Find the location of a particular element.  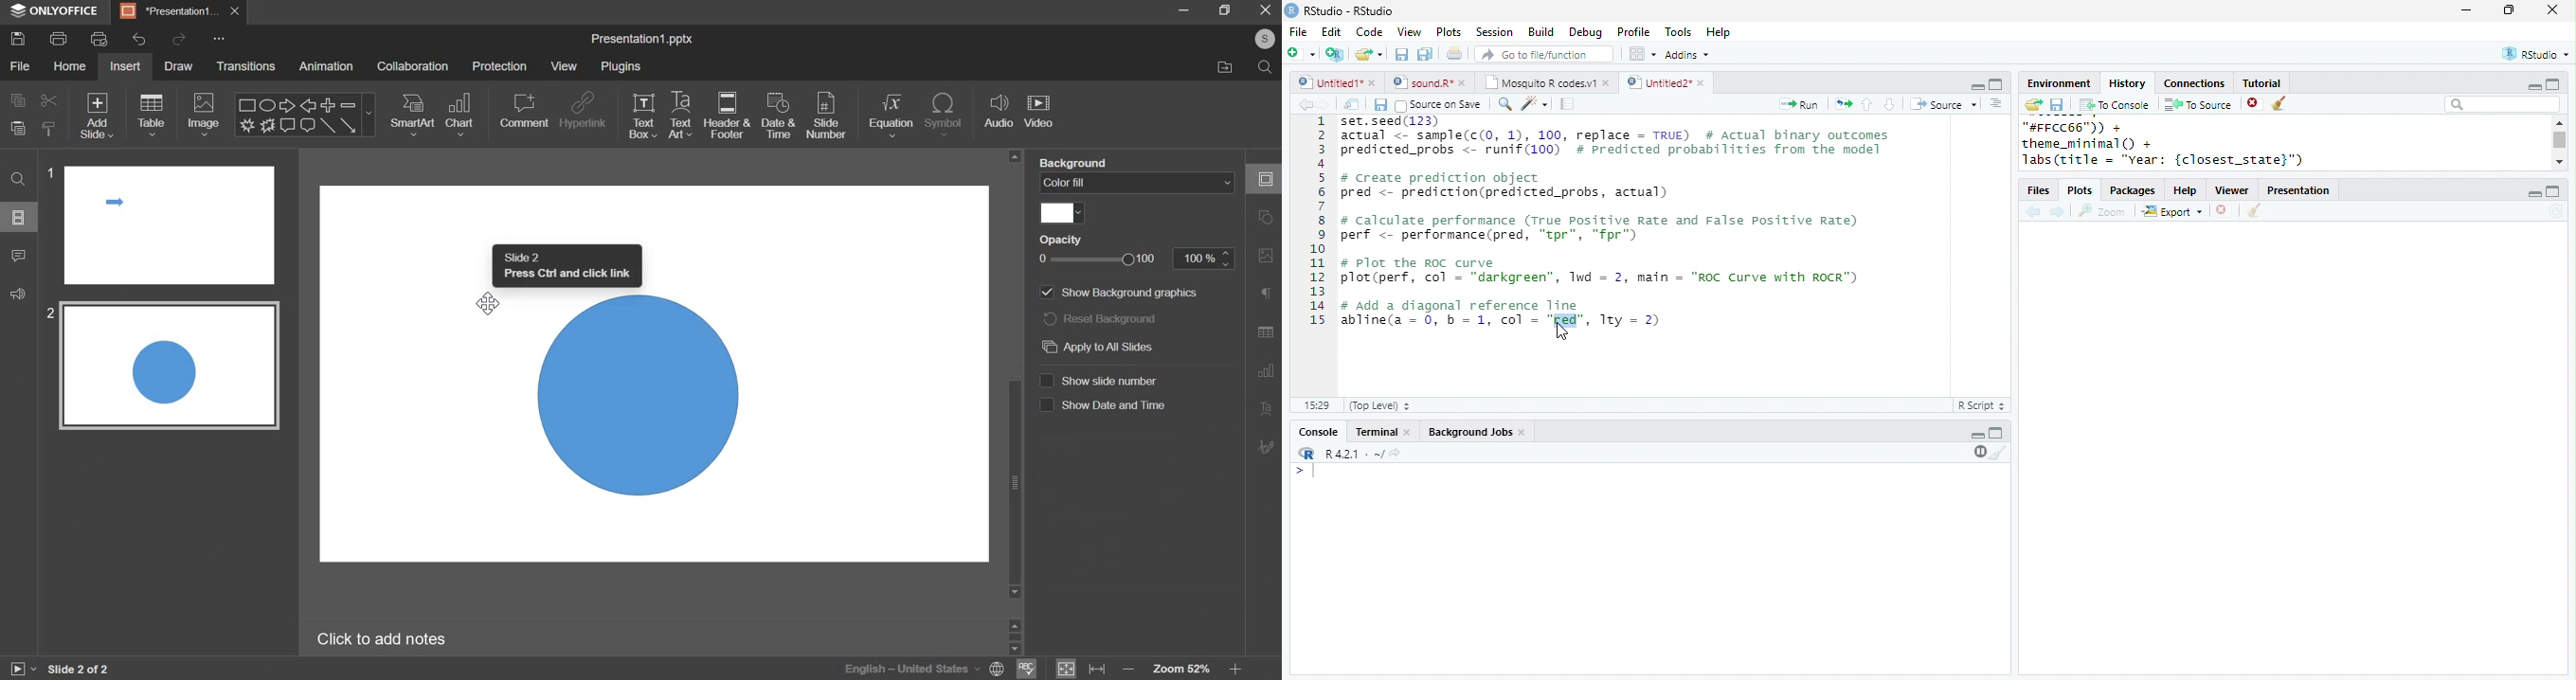

decrease zoom is located at coordinates (1130, 669).